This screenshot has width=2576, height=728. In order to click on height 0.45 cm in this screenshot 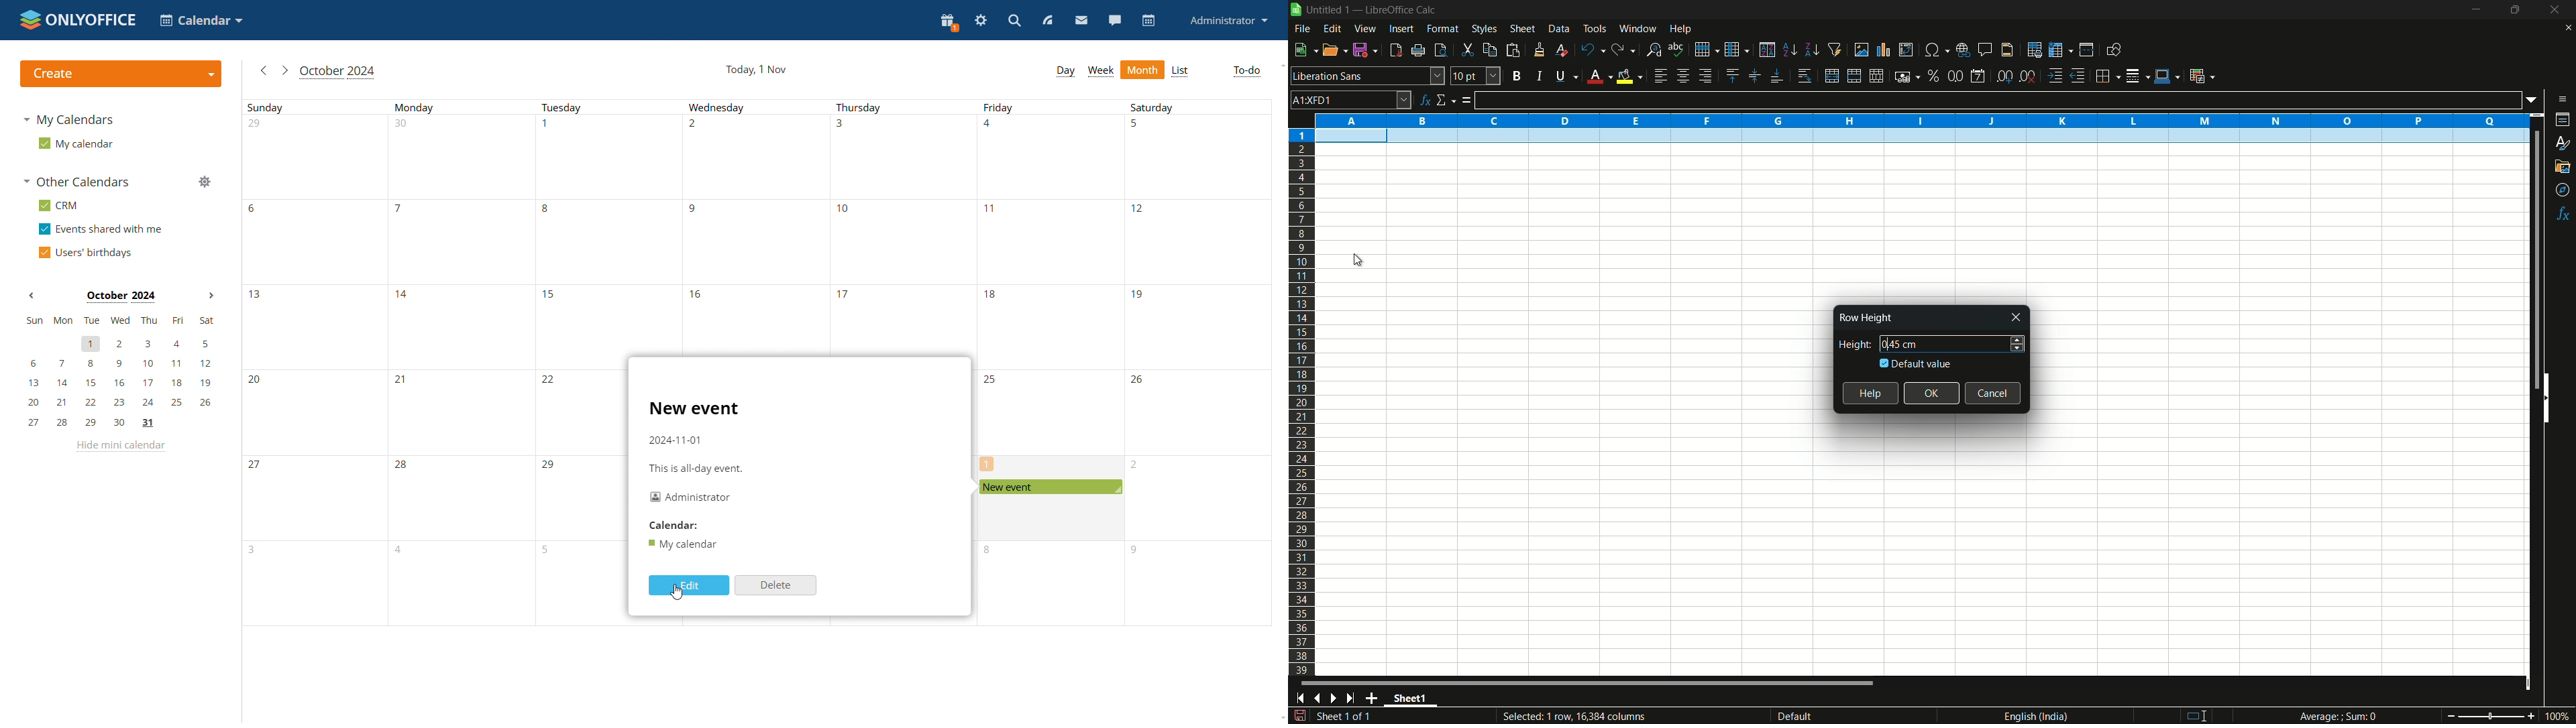, I will do `click(1941, 343)`.